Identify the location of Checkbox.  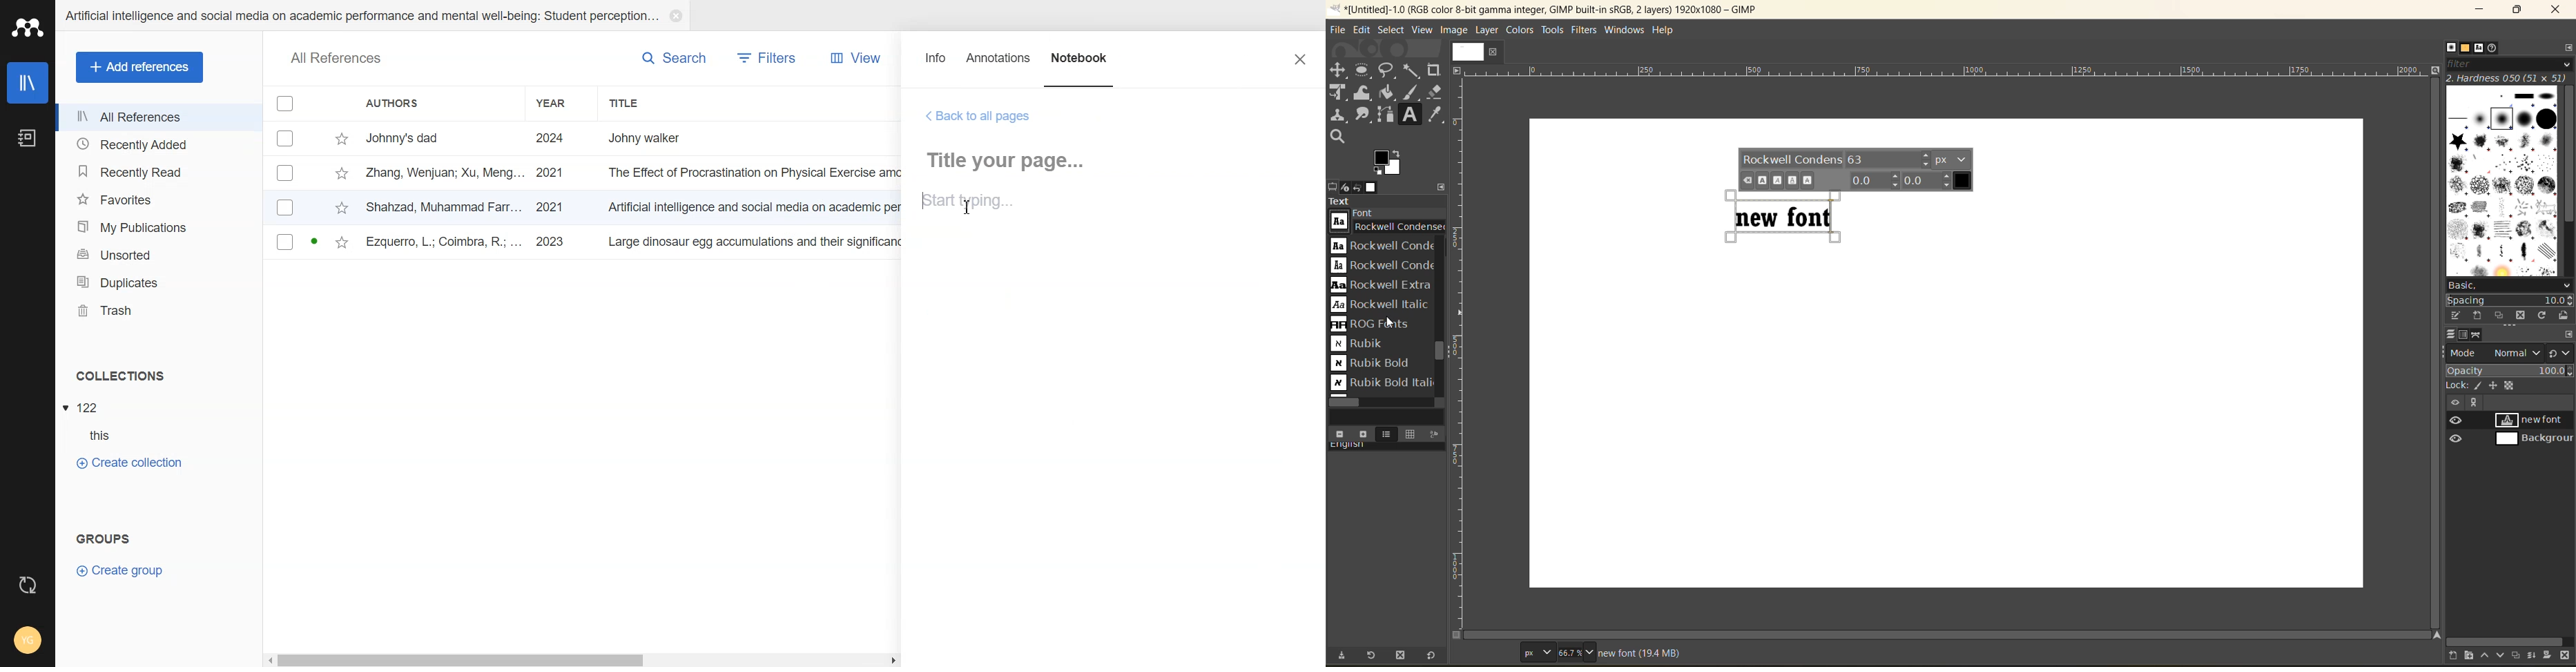
(287, 137).